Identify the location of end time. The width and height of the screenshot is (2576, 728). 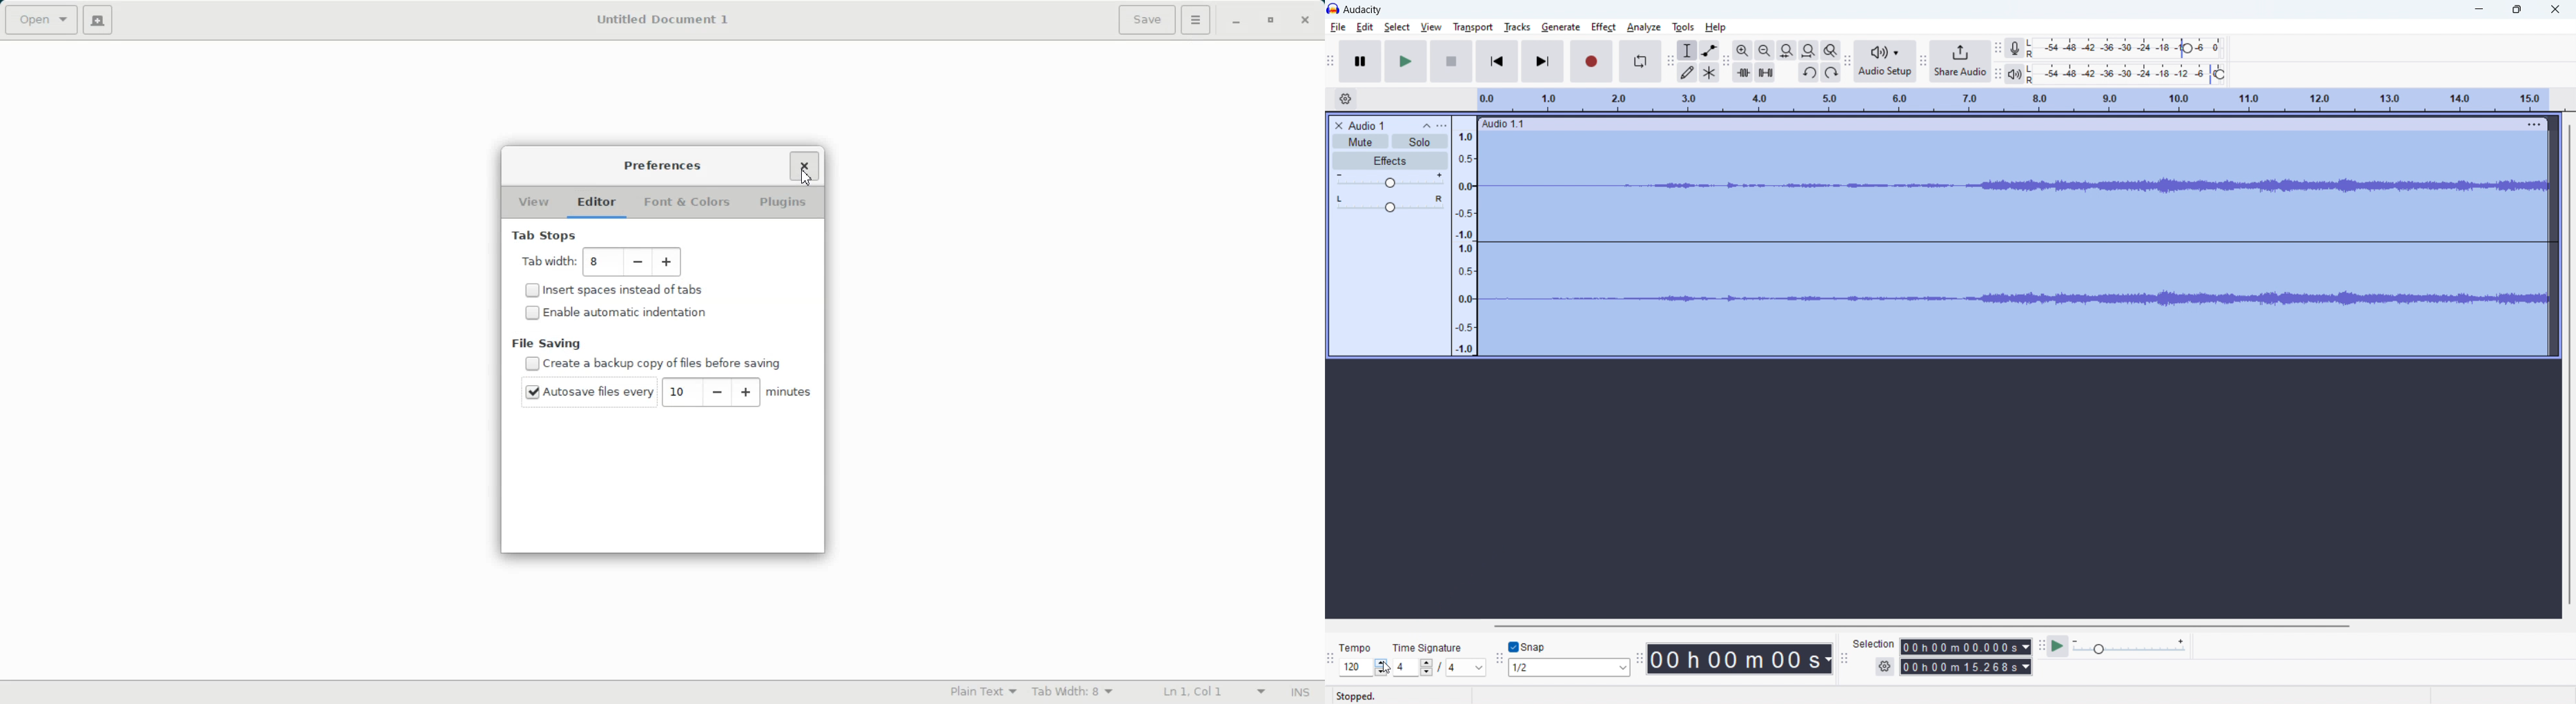
(1966, 667).